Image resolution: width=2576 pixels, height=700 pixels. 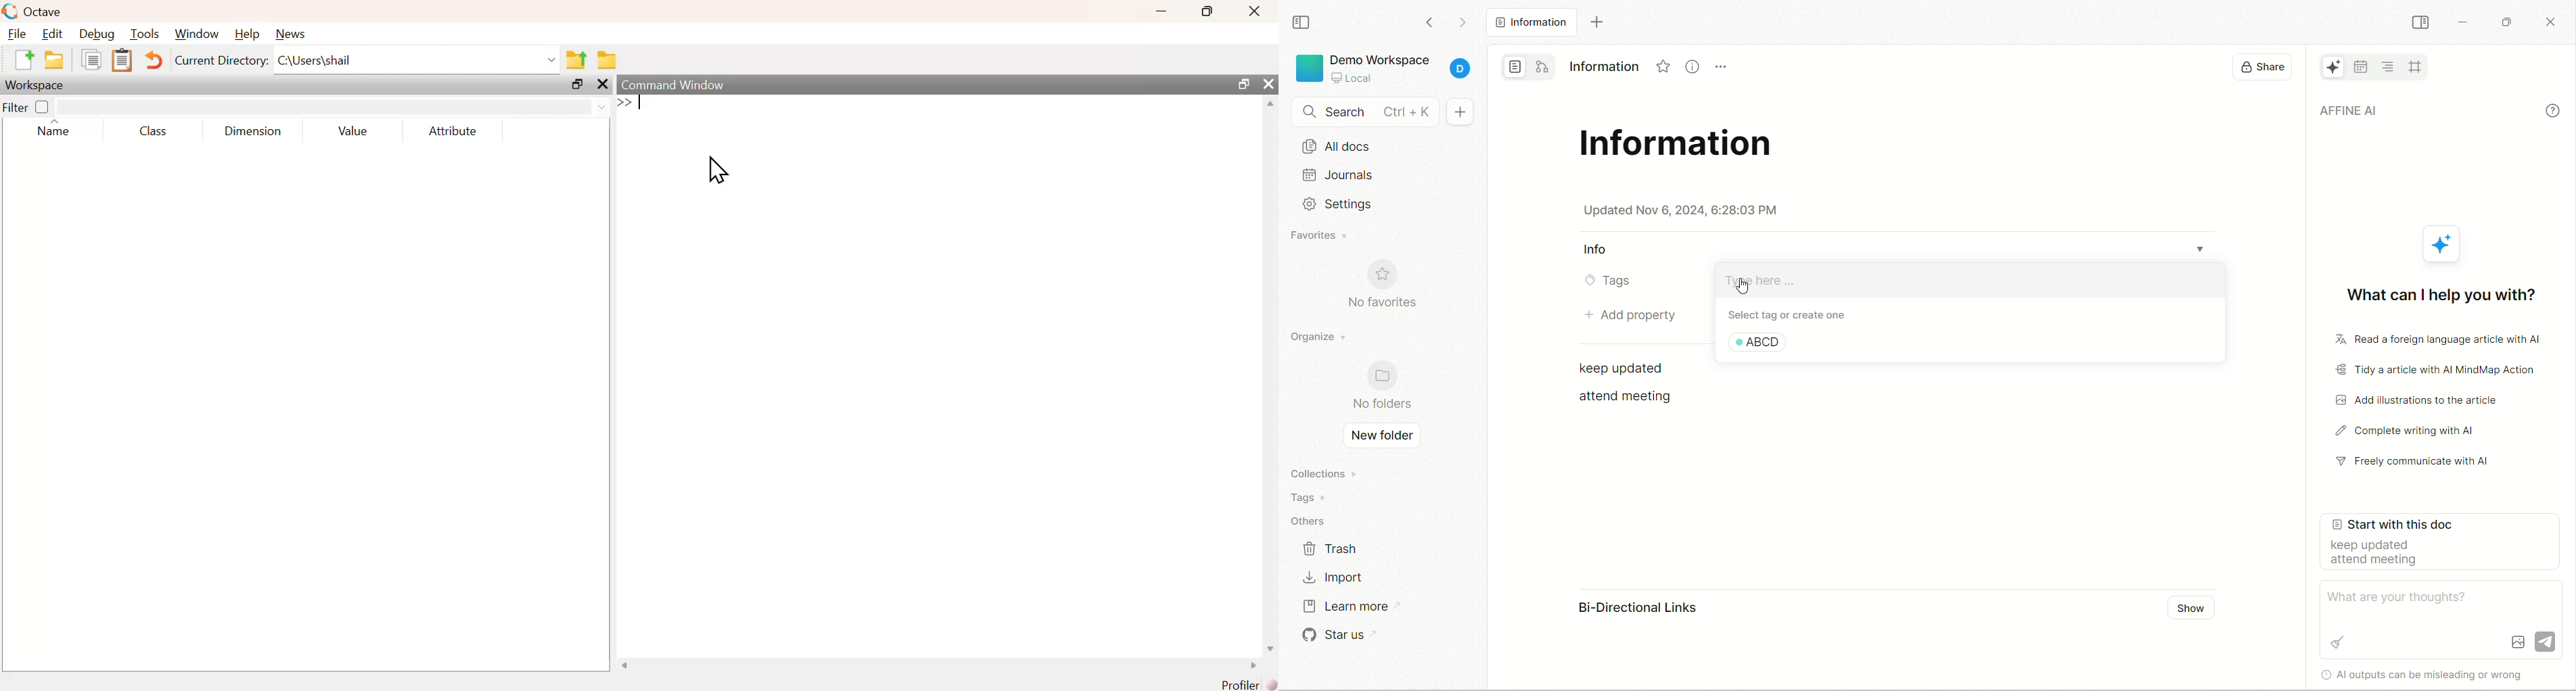 I want to click on maximize, so click(x=2509, y=19).